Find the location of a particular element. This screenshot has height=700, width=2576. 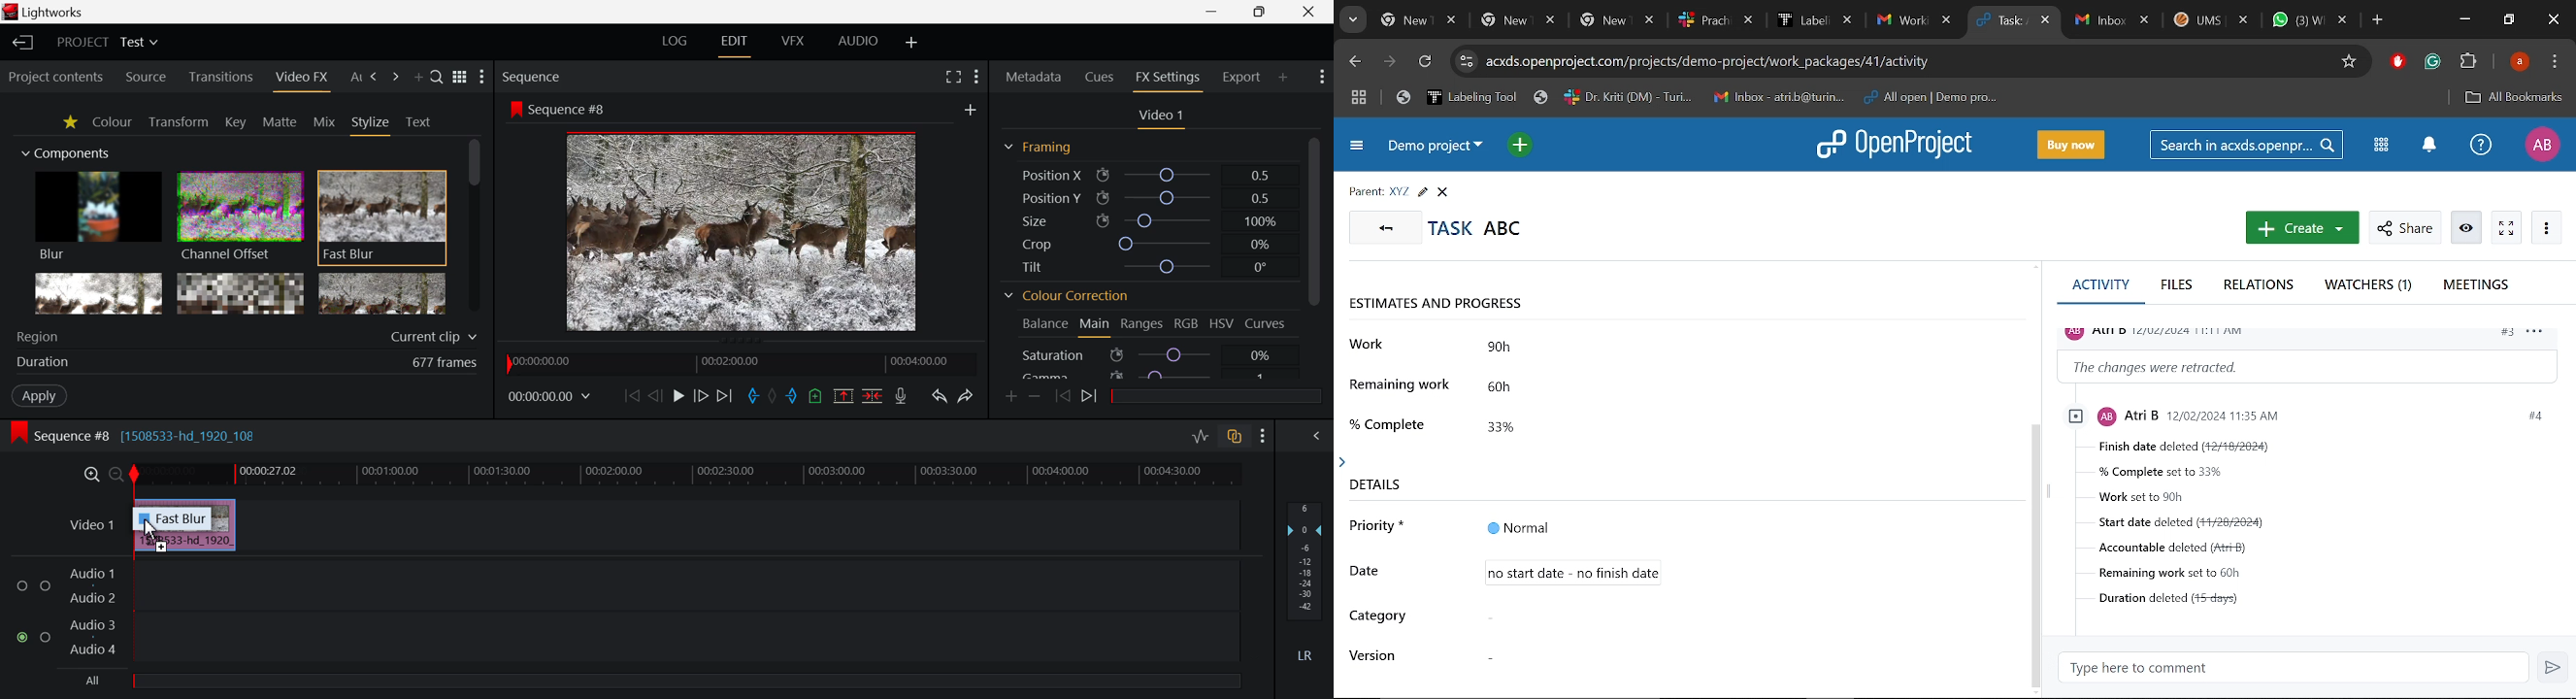

Colour Correction Section is located at coordinates (1067, 295).